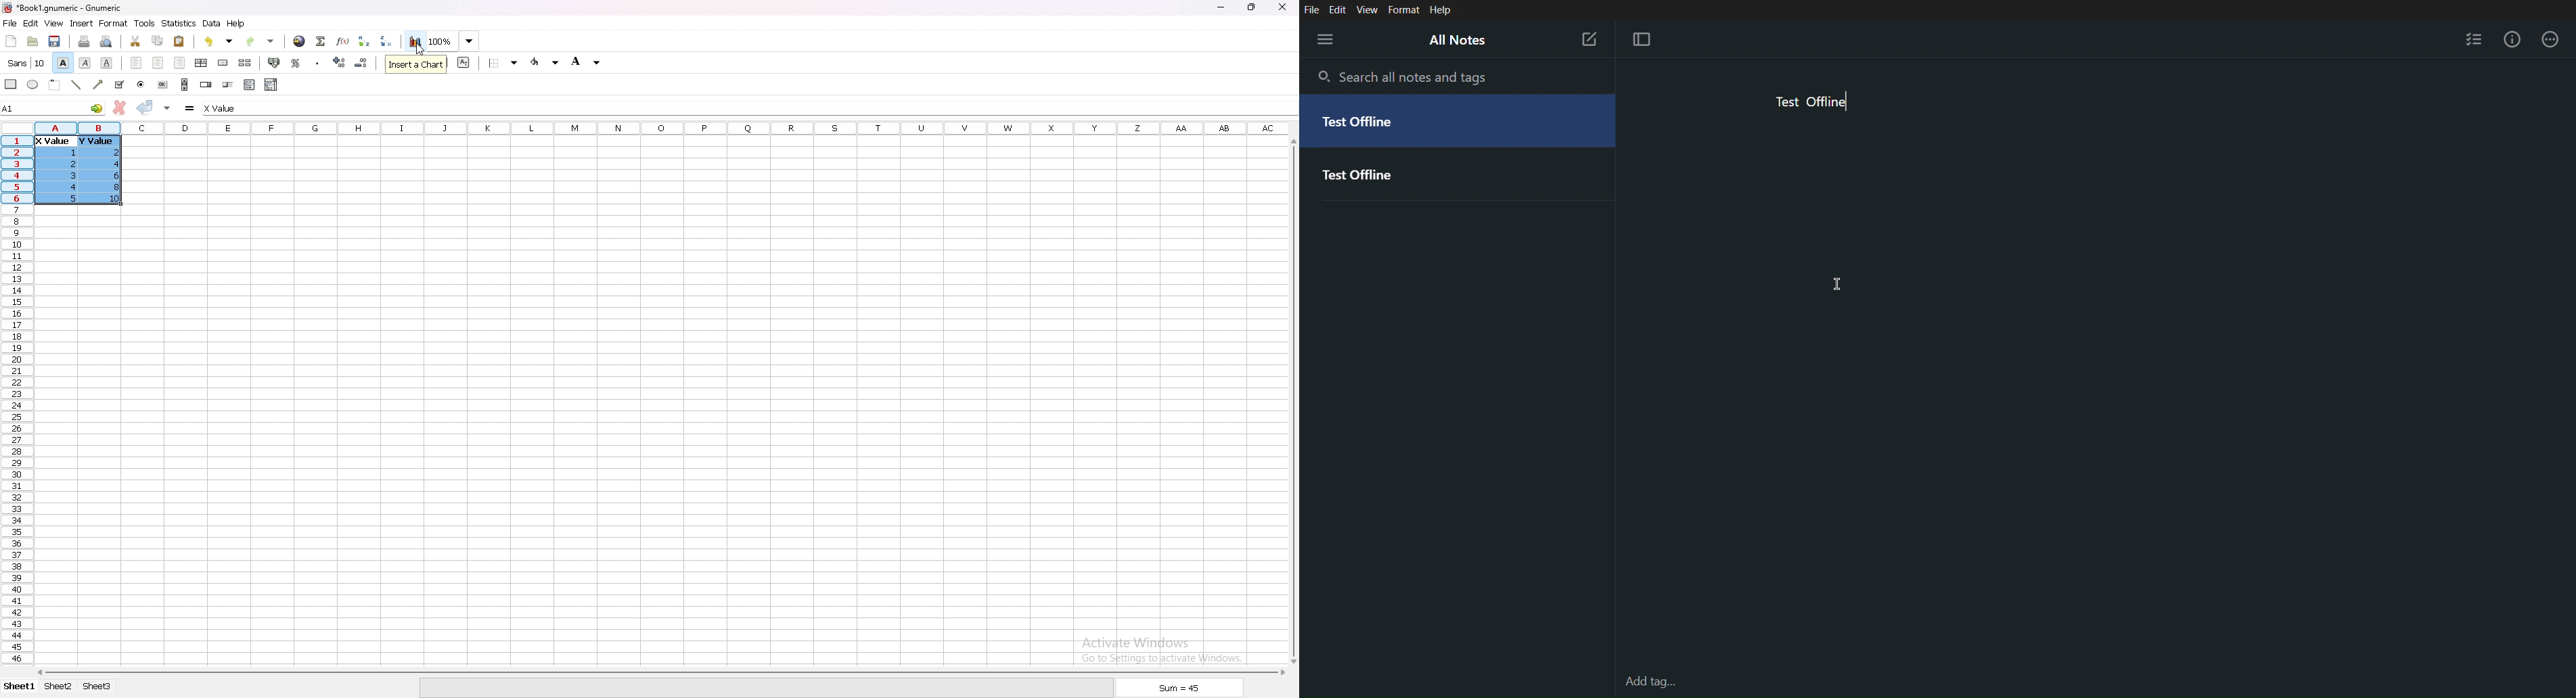 This screenshot has height=700, width=2576. What do you see at coordinates (11, 83) in the screenshot?
I see `rectangle` at bounding box center [11, 83].